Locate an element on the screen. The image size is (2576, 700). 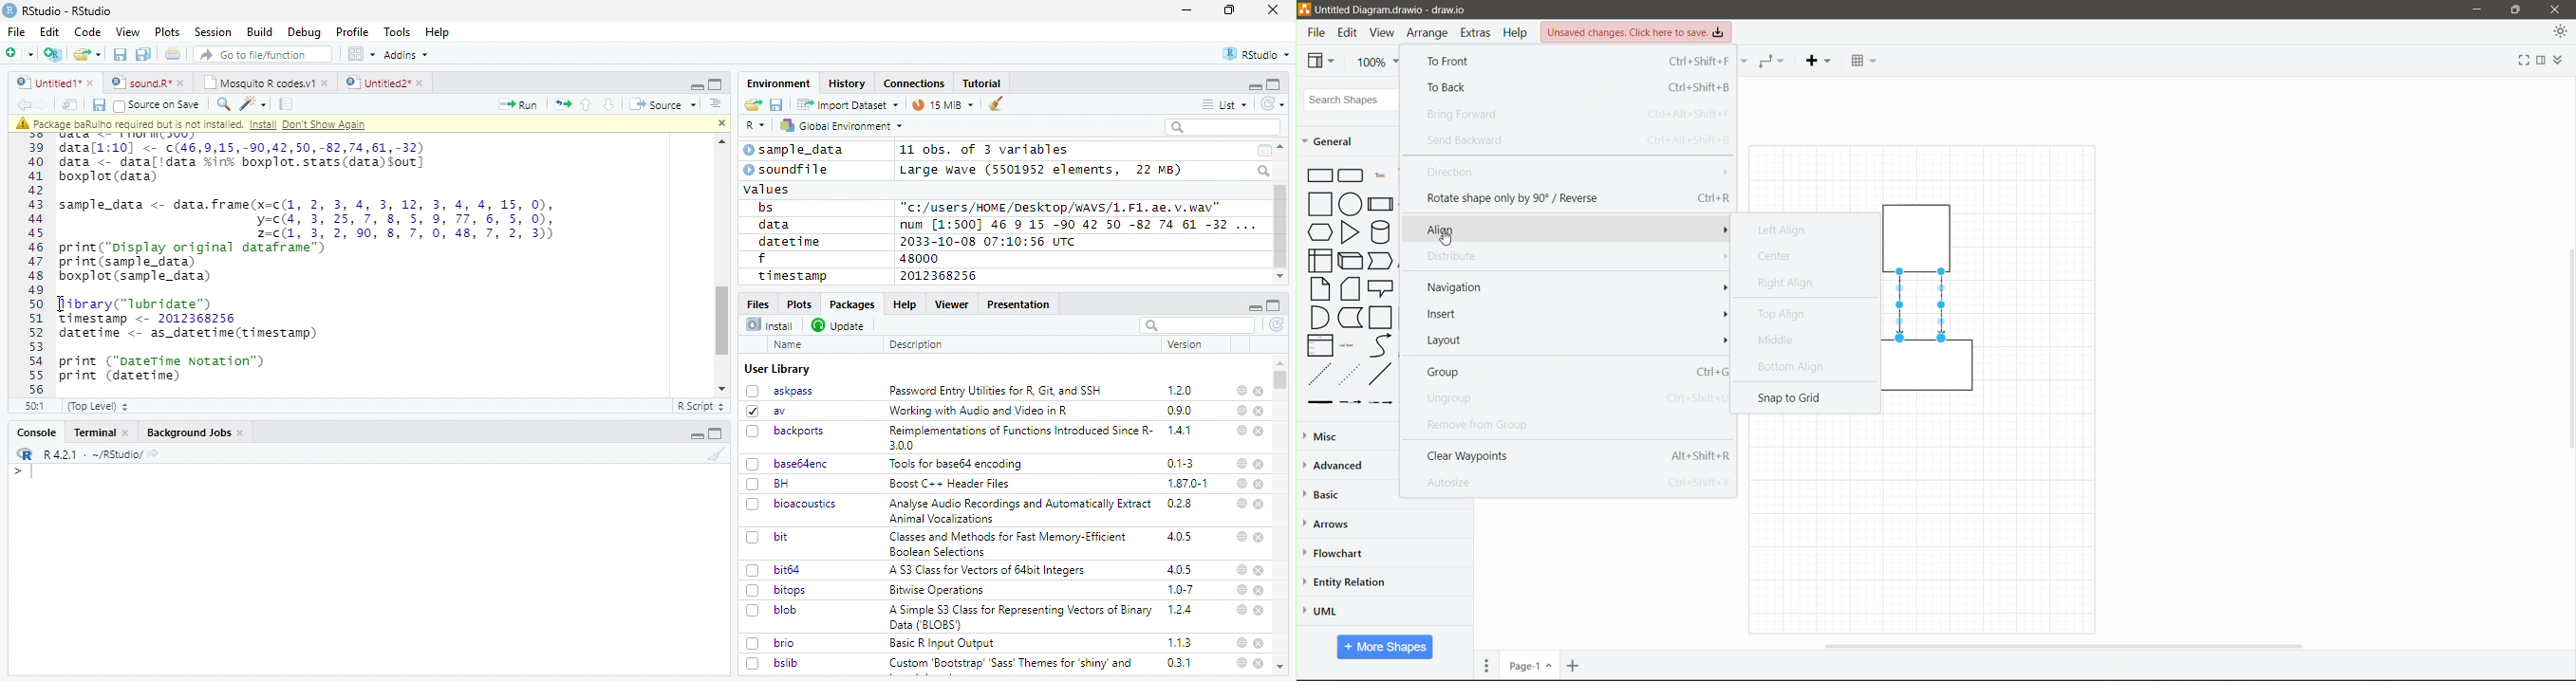
Misc is located at coordinates (1351, 436).